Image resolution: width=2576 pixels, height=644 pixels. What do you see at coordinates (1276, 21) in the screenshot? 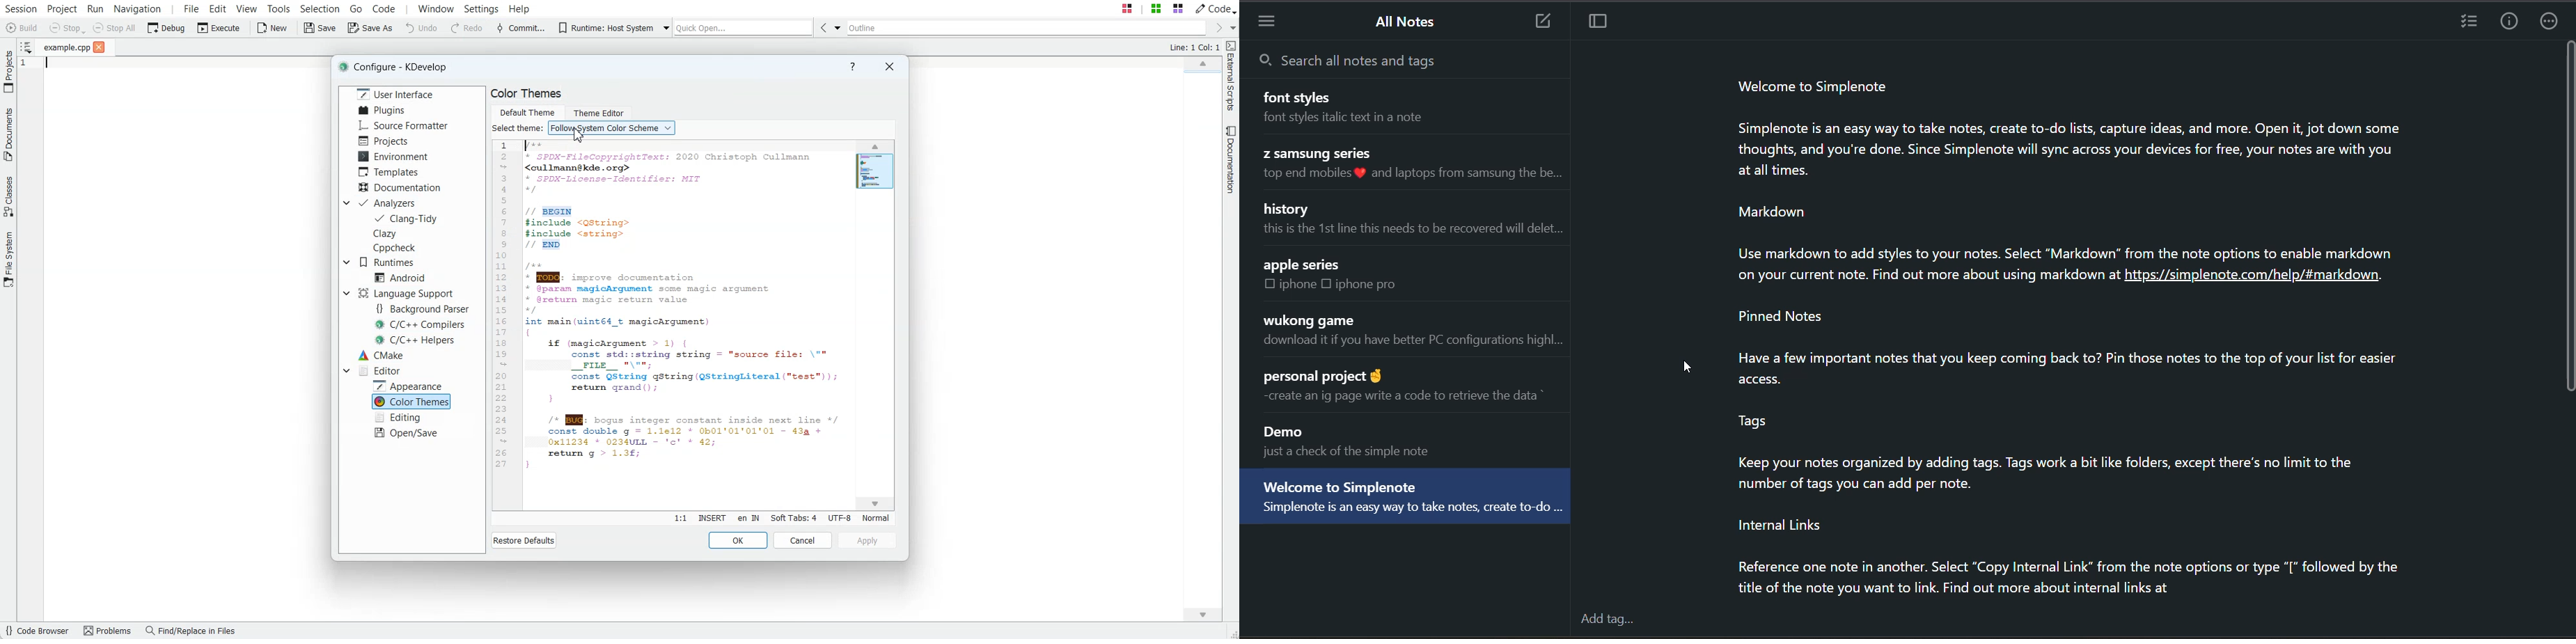
I see `menu` at bounding box center [1276, 21].